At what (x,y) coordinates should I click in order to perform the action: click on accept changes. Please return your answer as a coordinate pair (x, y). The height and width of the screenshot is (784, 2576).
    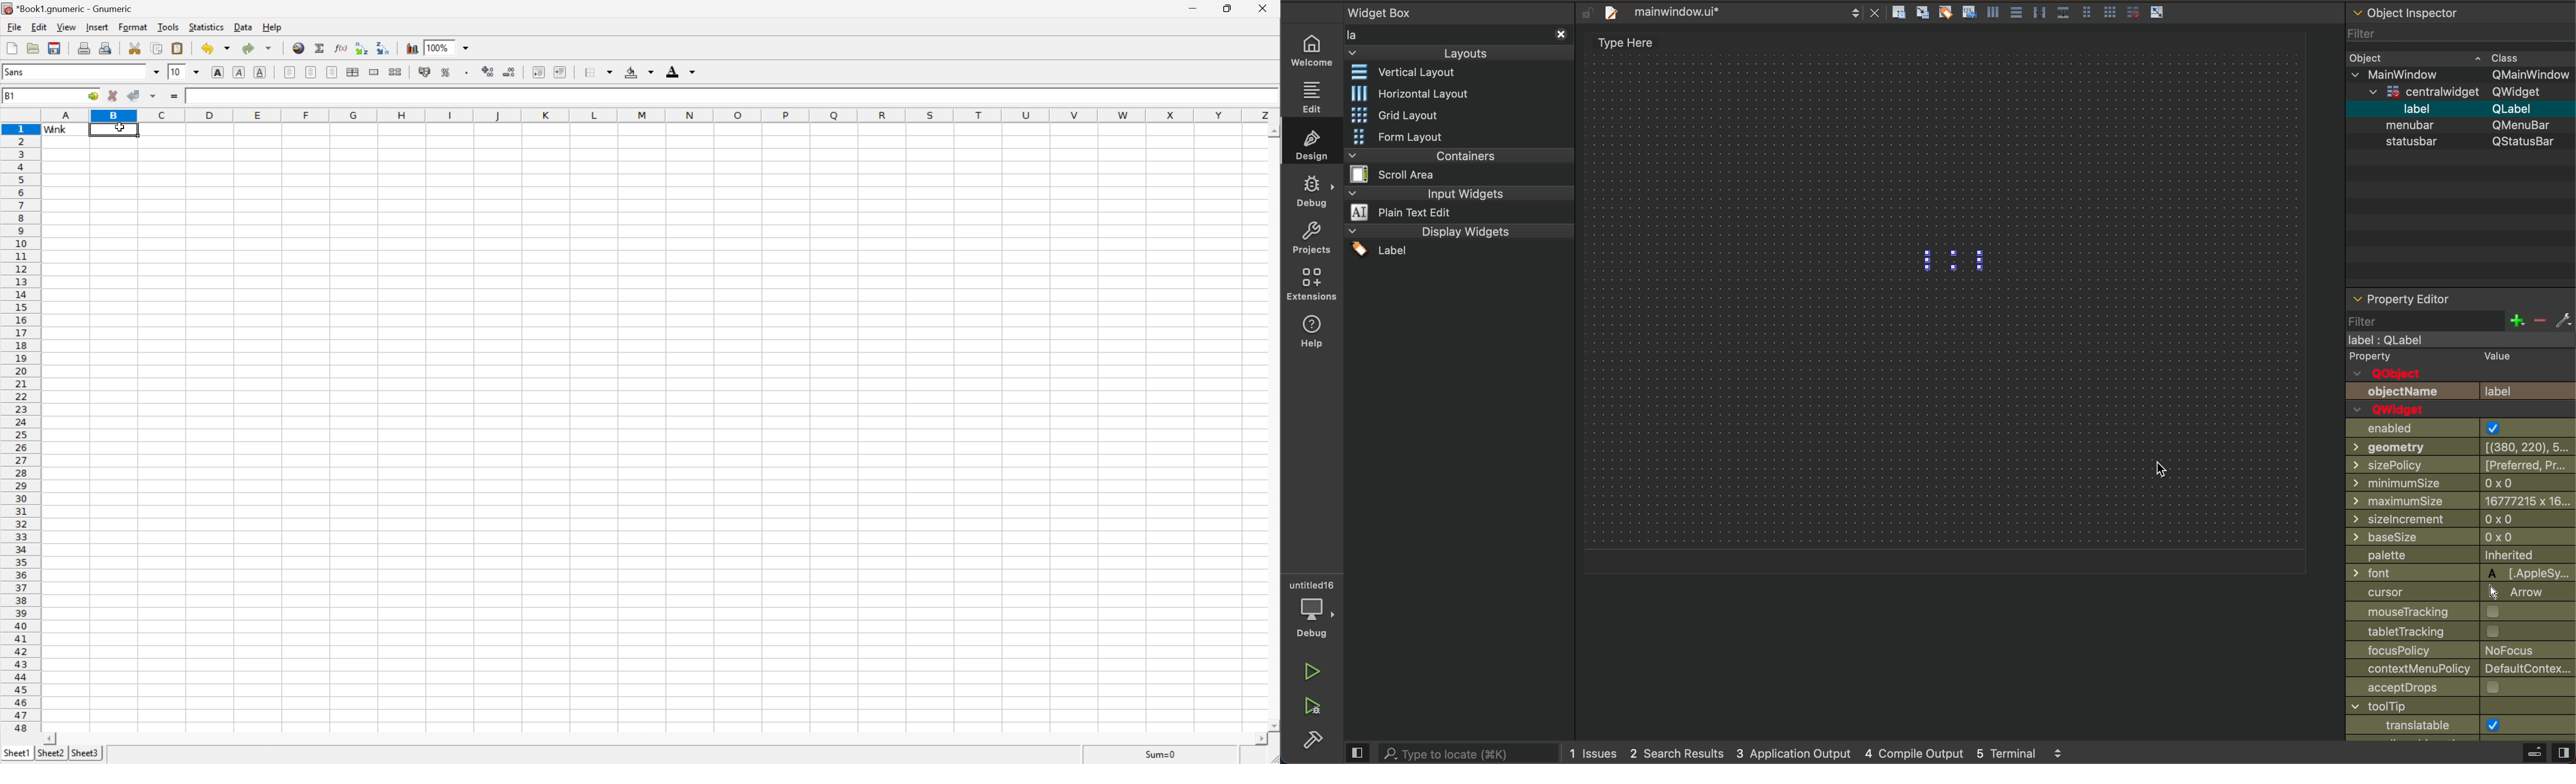
    Looking at the image, I should click on (133, 95).